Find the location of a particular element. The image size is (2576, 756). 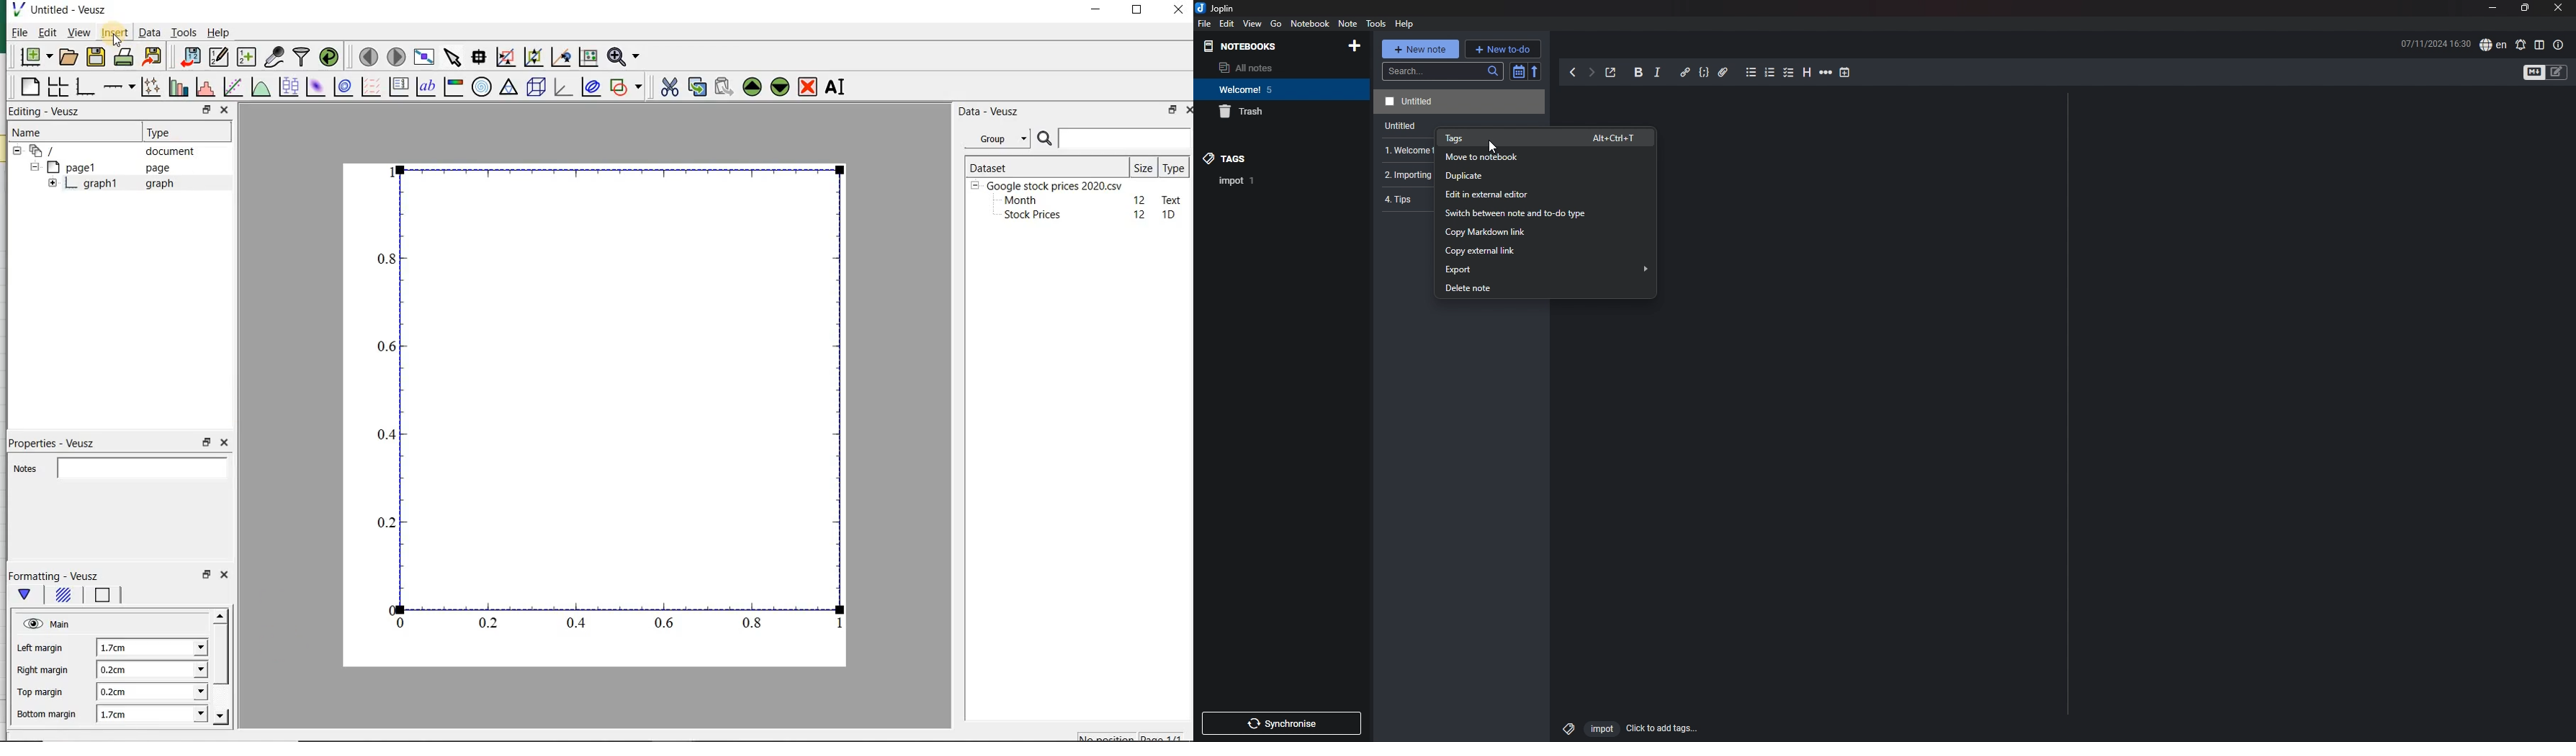

bold is located at coordinates (1638, 73).